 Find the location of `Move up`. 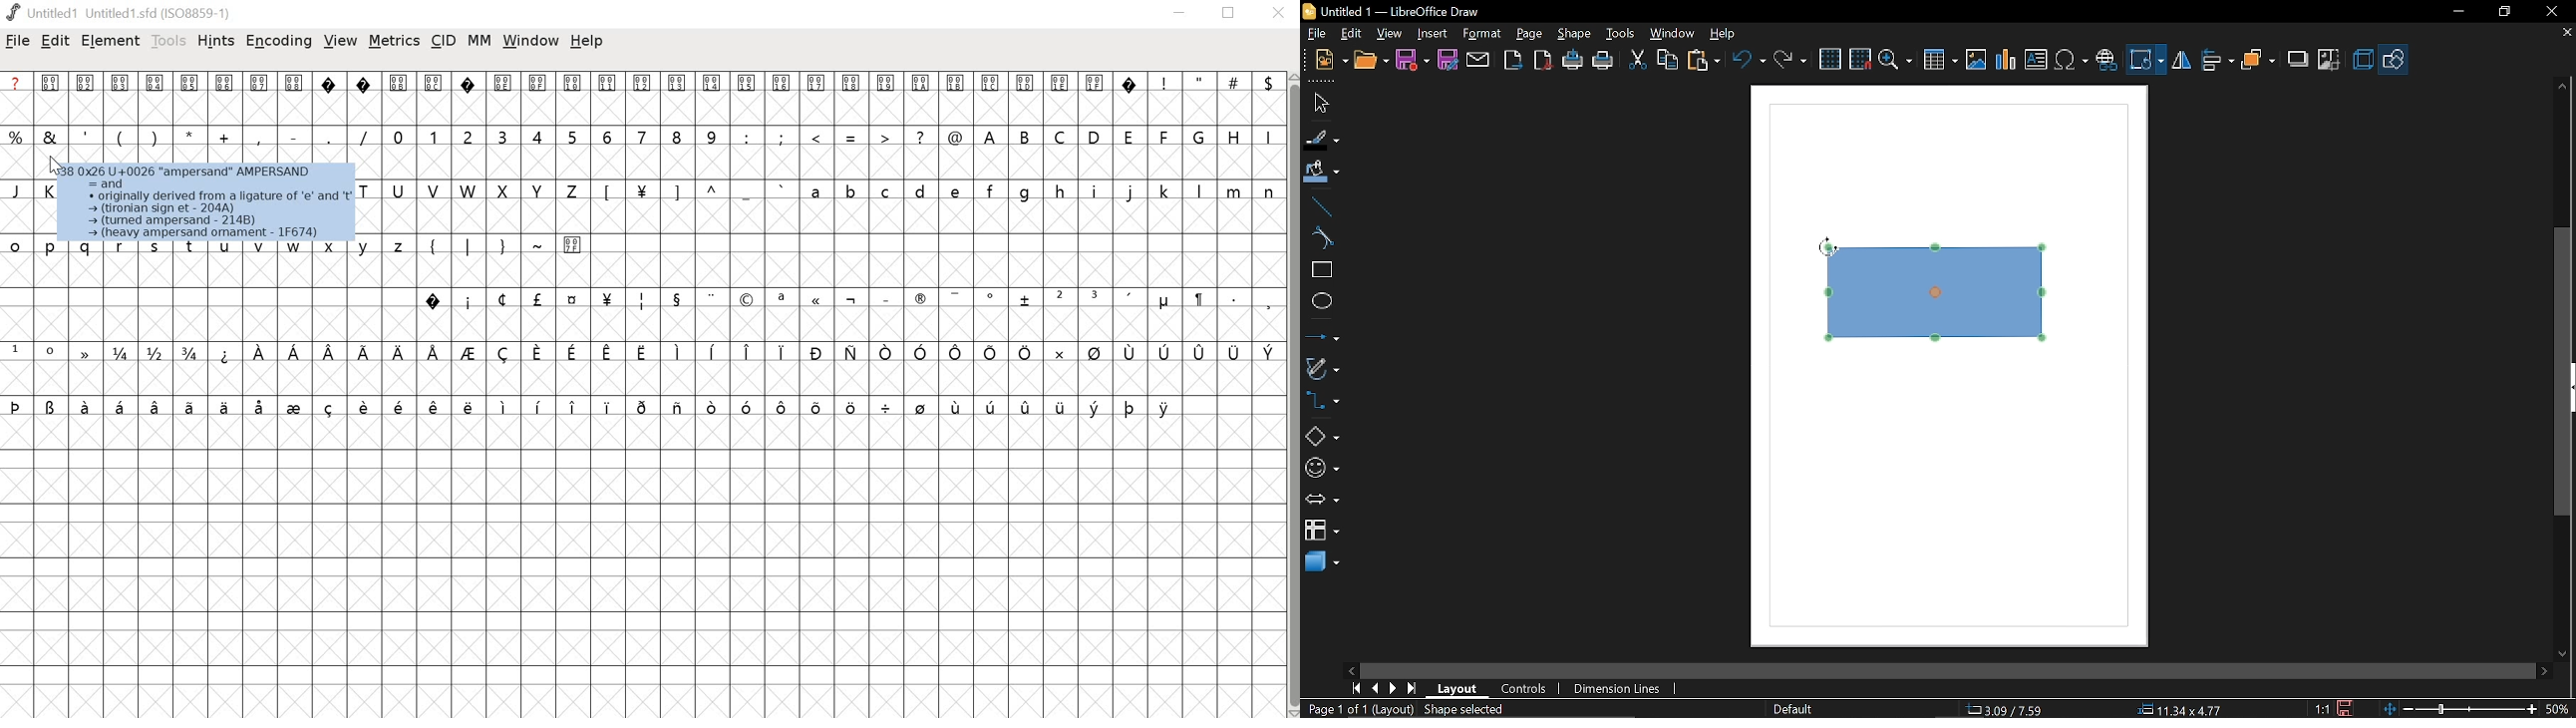

Move up is located at coordinates (2564, 86).